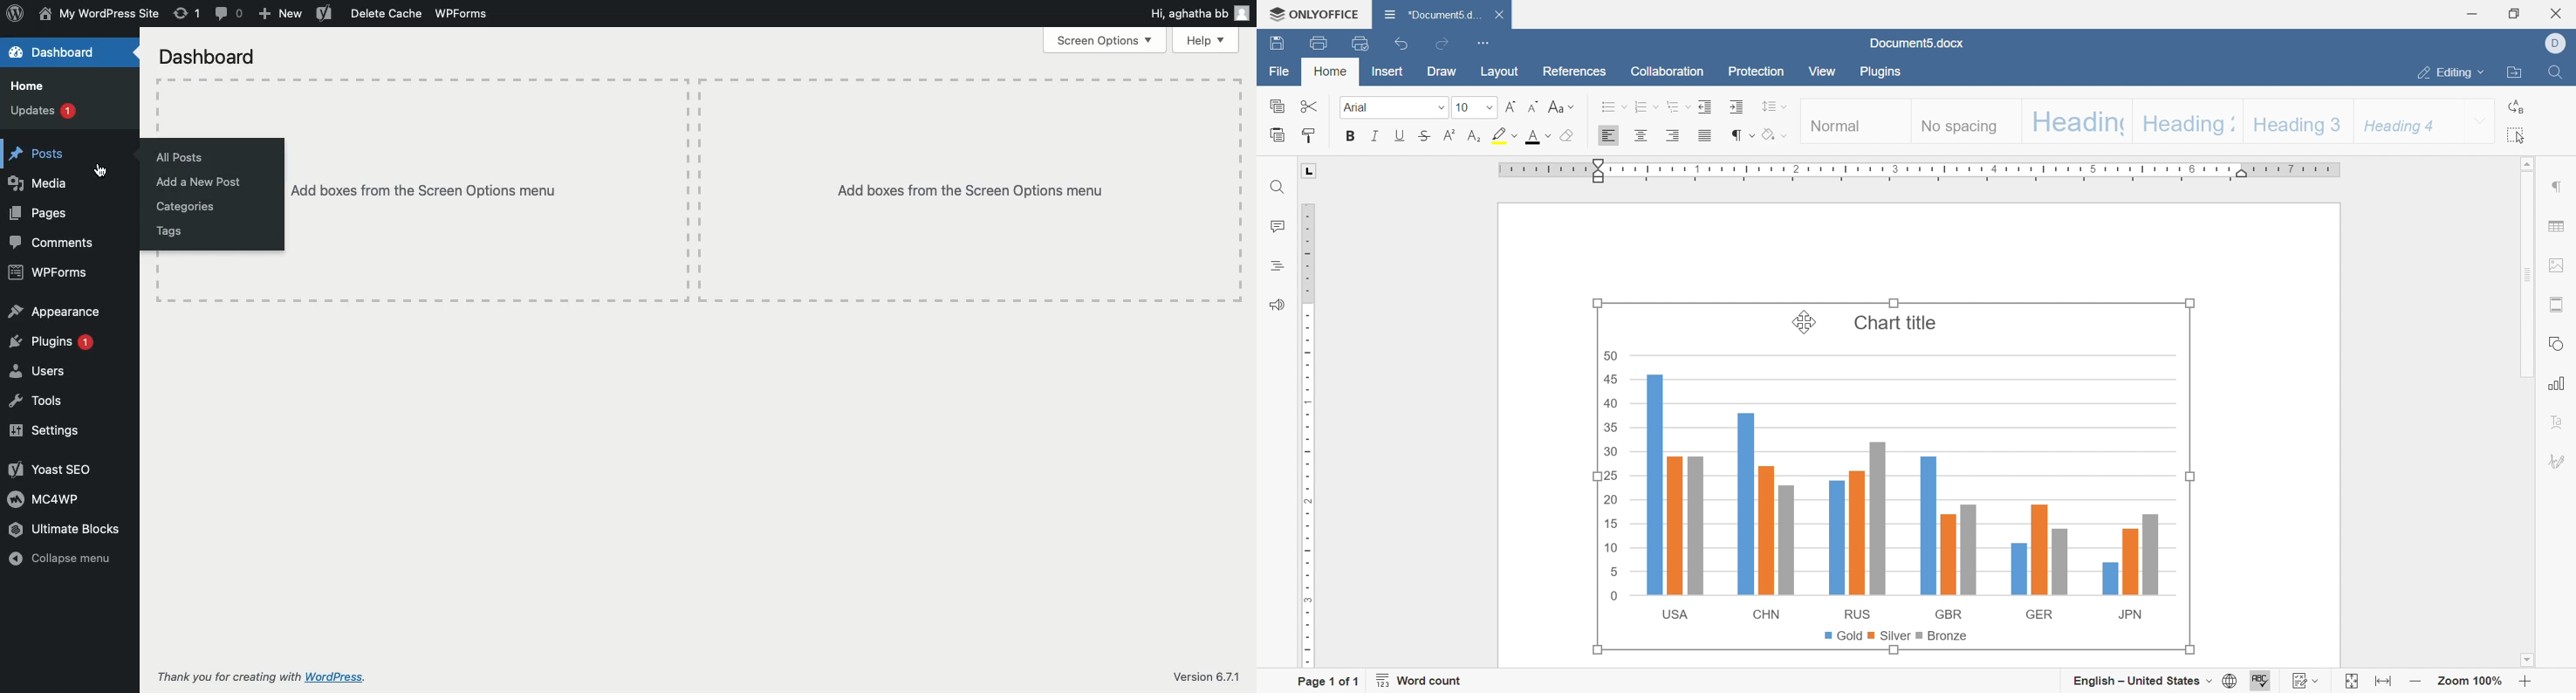  What do you see at coordinates (2263, 680) in the screenshot?
I see `spell checking` at bounding box center [2263, 680].